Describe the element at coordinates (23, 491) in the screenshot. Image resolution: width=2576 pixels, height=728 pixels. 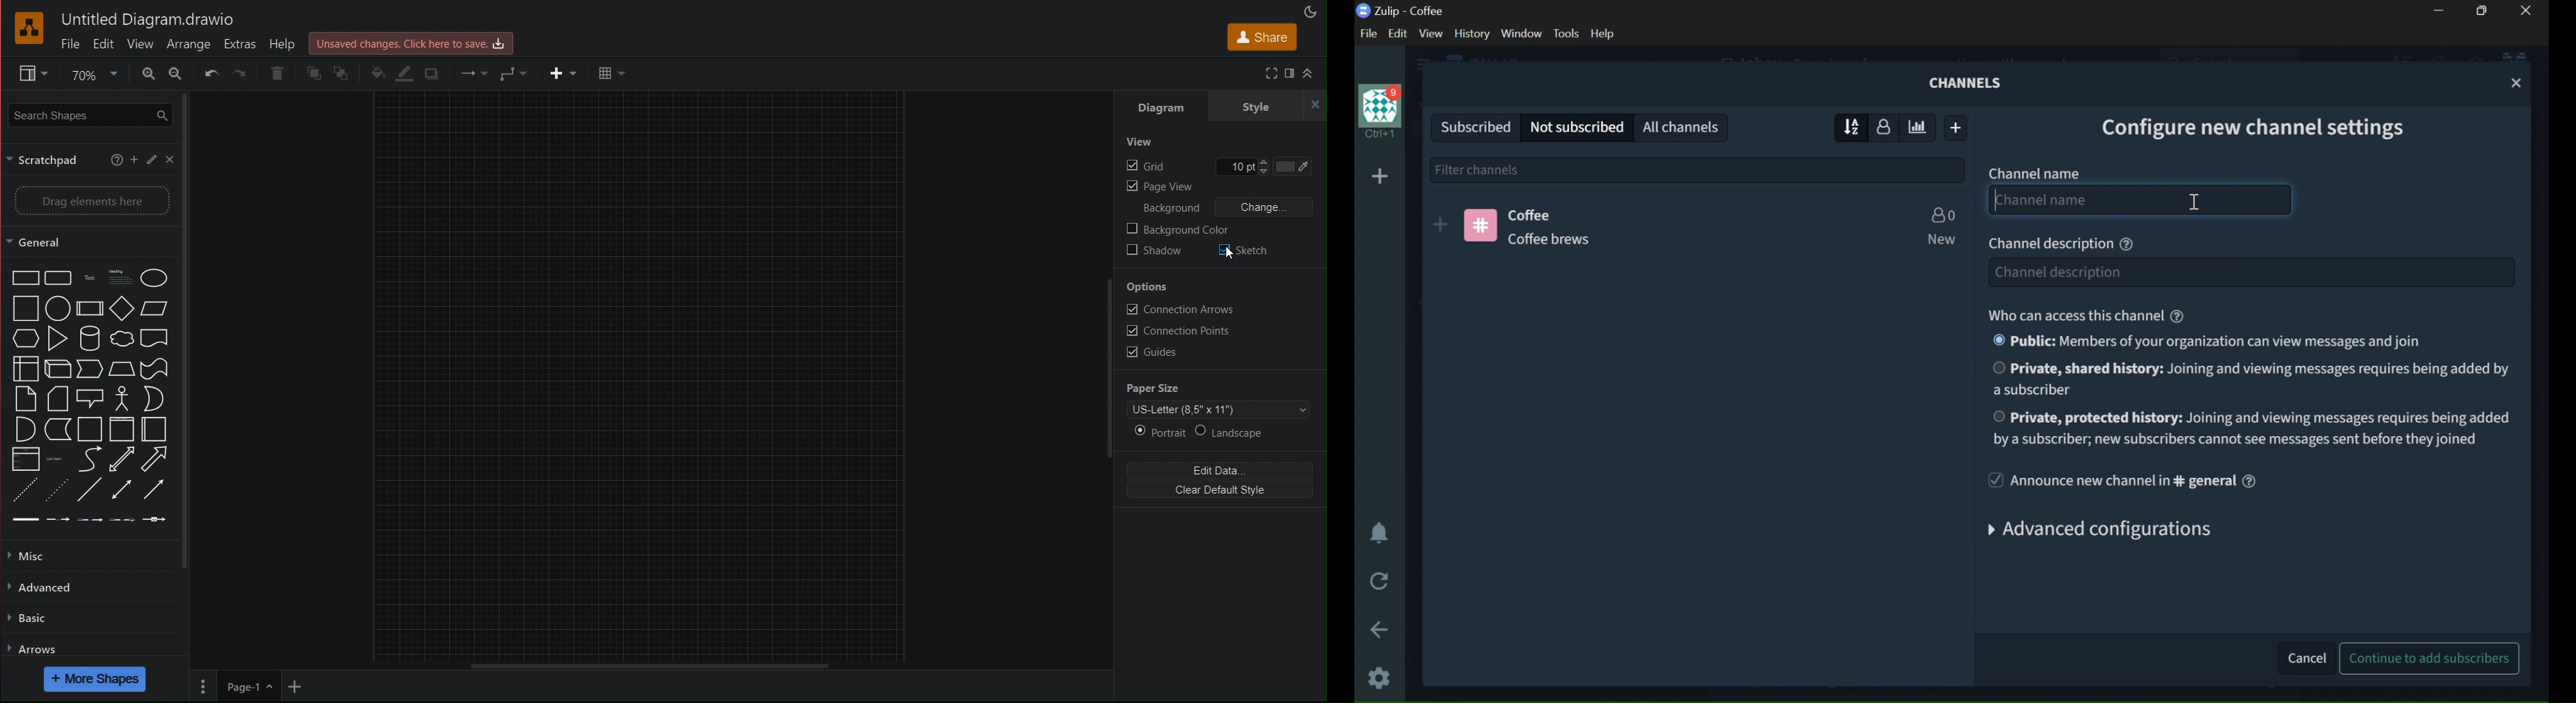
I see `dashed line` at that location.